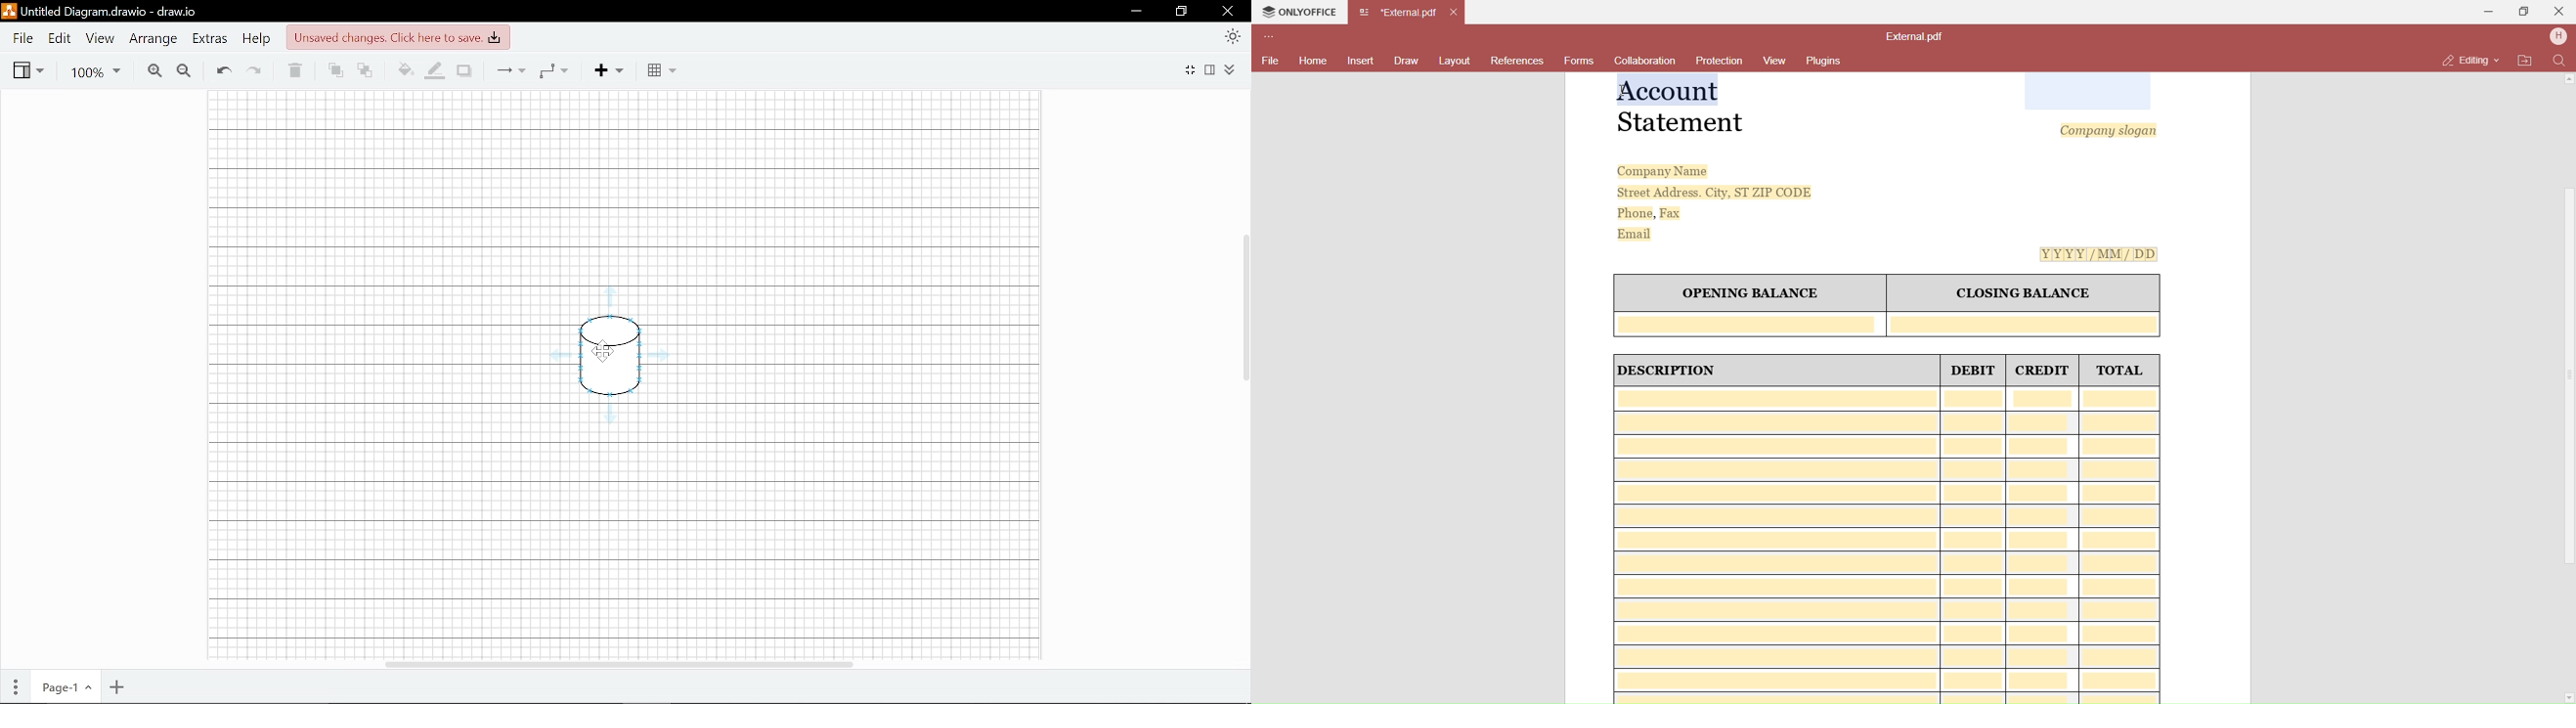  What do you see at coordinates (2559, 61) in the screenshot?
I see `Find` at bounding box center [2559, 61].